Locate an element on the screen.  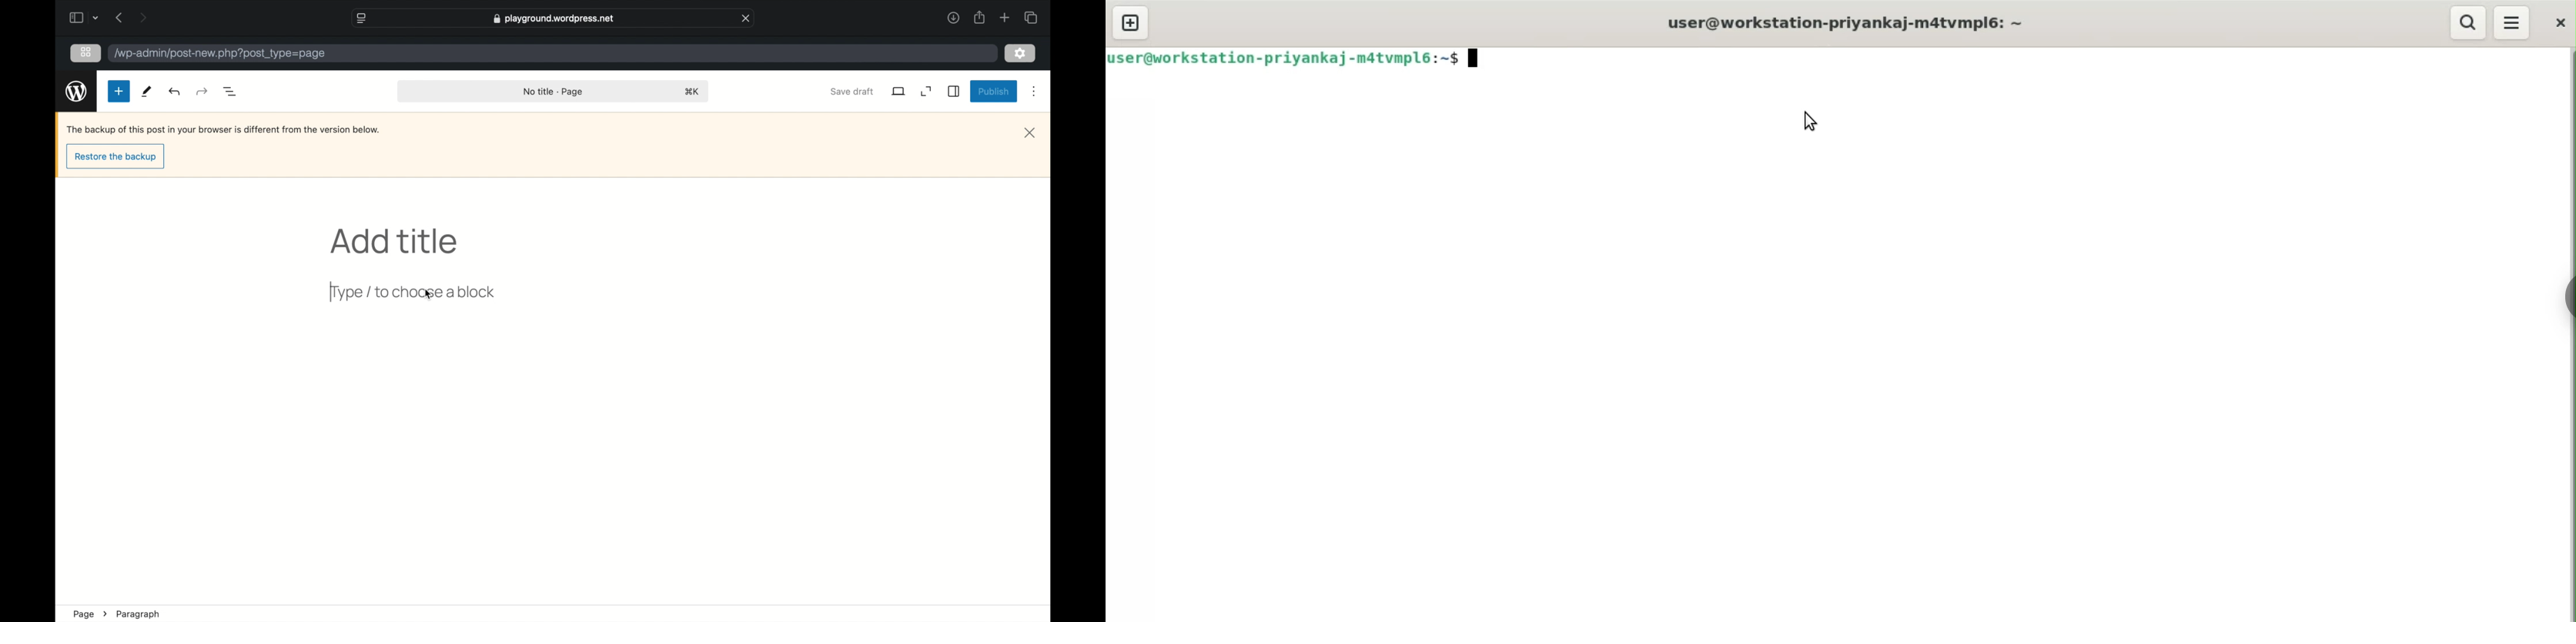
share is located at coordinates (980, 17).